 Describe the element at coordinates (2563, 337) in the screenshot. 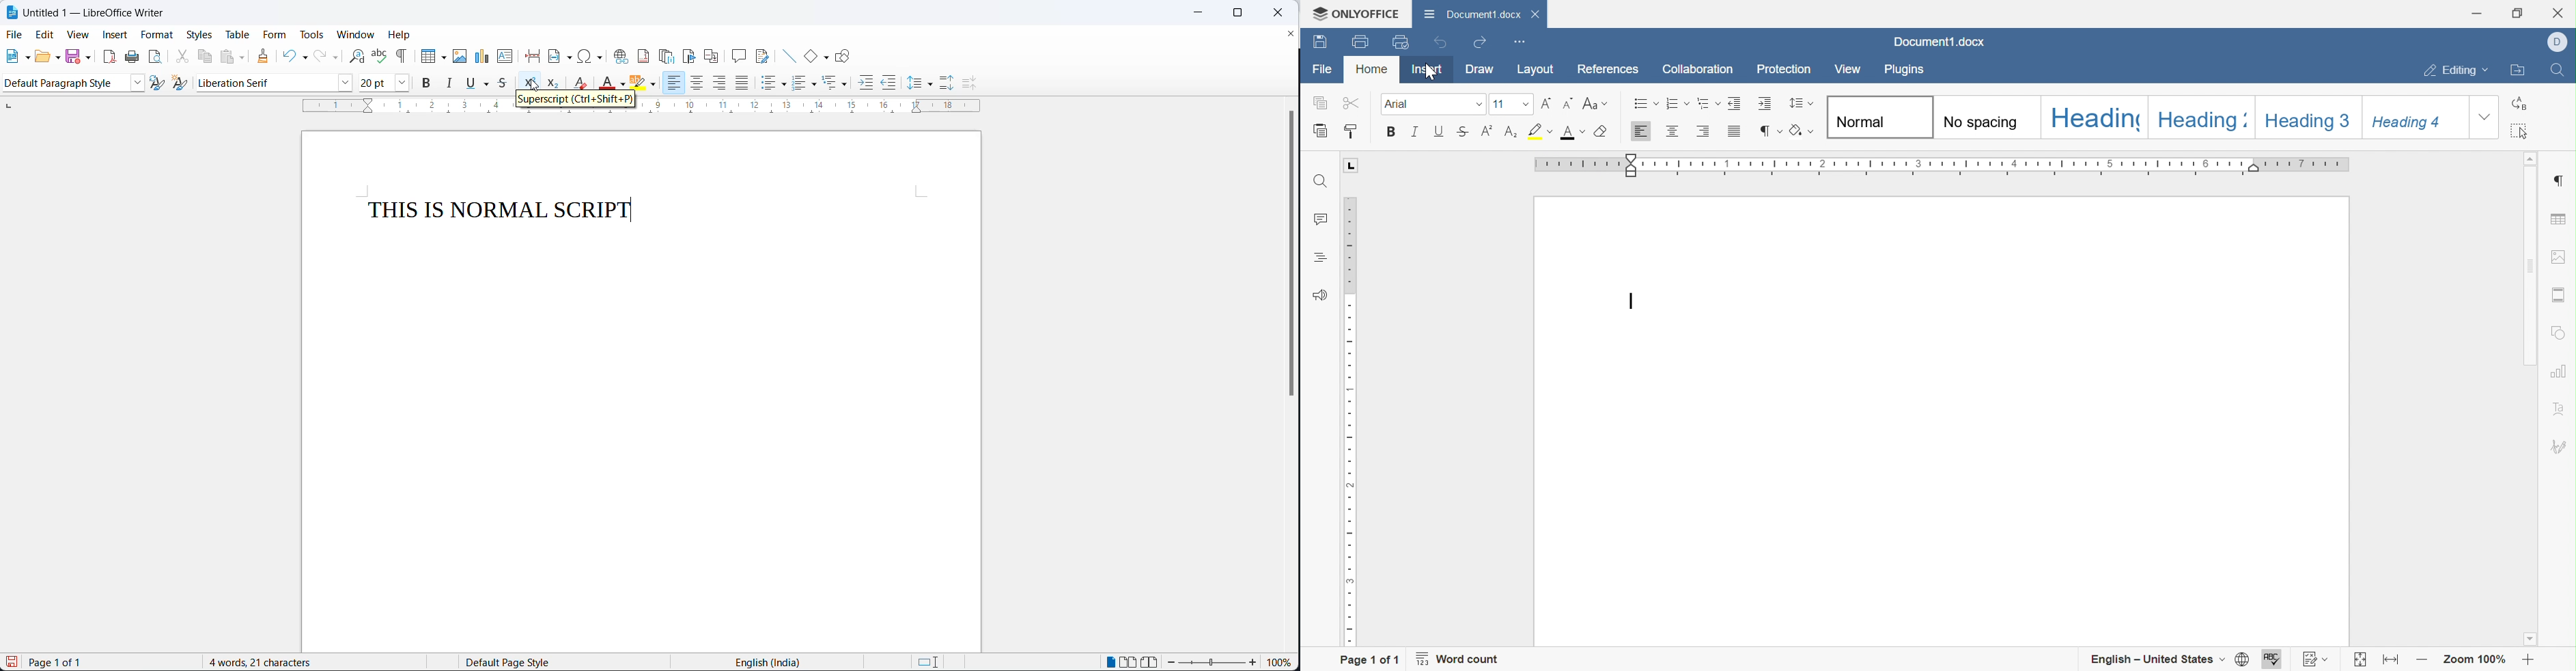

I see `Shape settings` at that location.